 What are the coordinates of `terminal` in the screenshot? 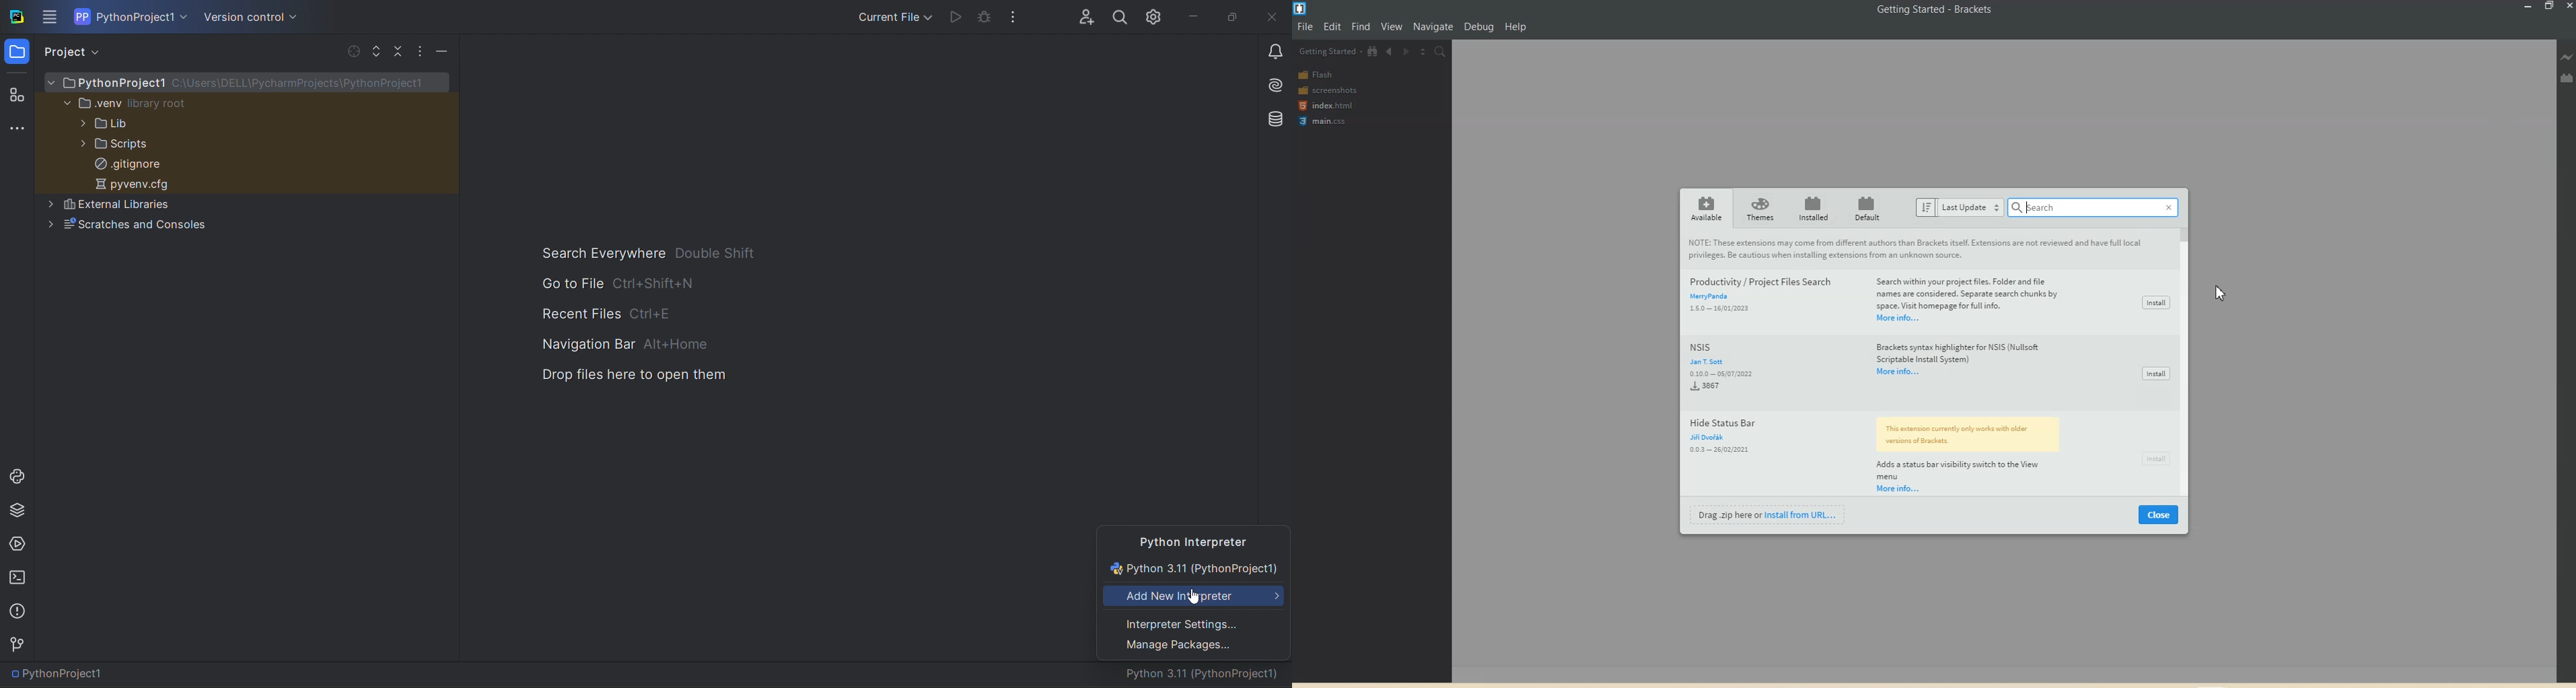 It's located at (17, 580).